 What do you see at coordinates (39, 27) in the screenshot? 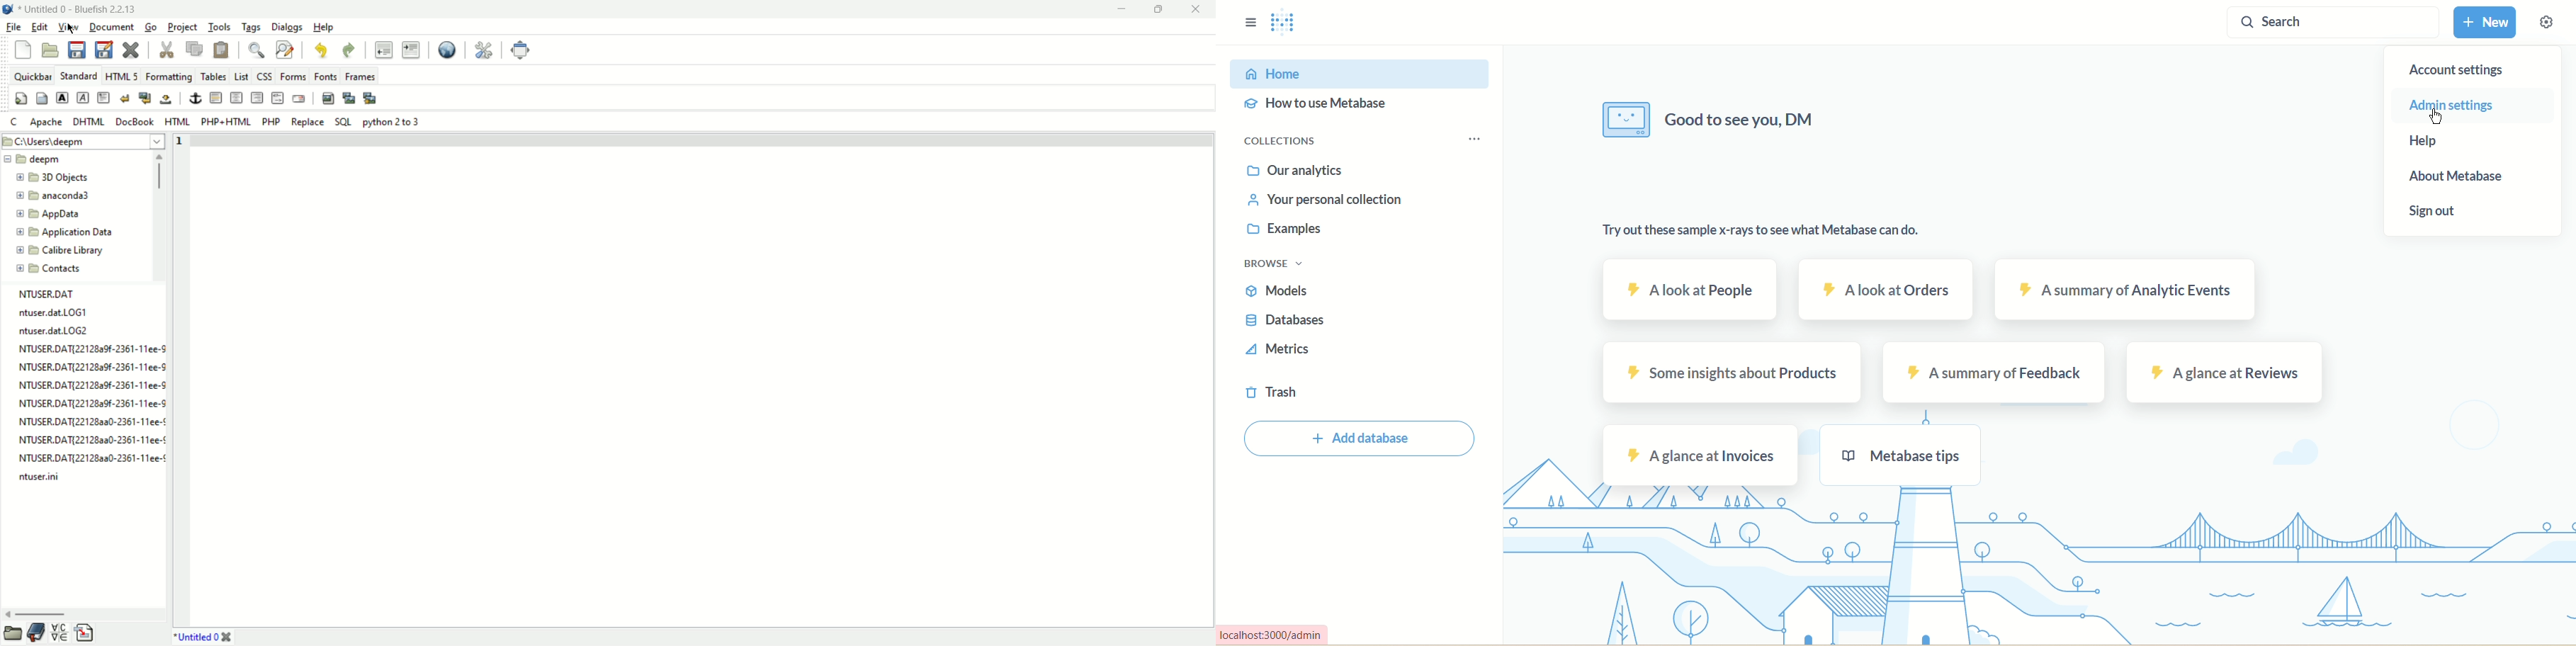
I see `edit` at bounding box center [39, 27].